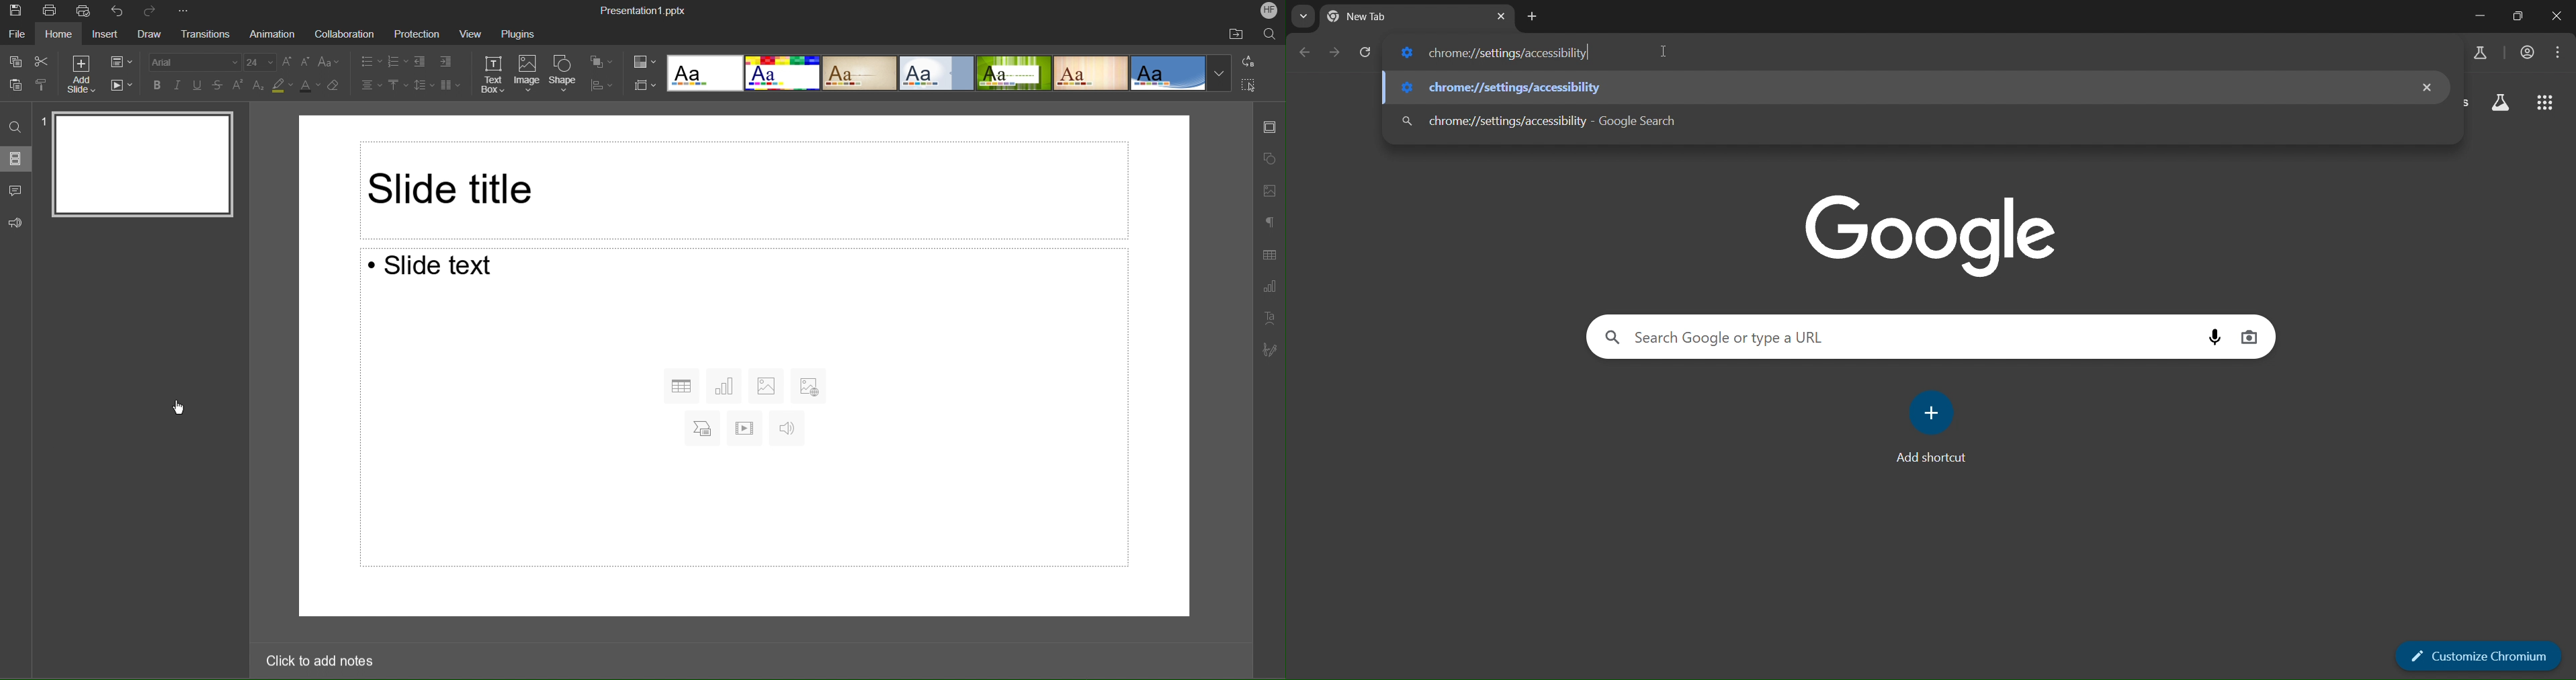  What do you see at coordinates (121, 83) in the screenshot?
I see `Playback` at bounding box center [121, 83].